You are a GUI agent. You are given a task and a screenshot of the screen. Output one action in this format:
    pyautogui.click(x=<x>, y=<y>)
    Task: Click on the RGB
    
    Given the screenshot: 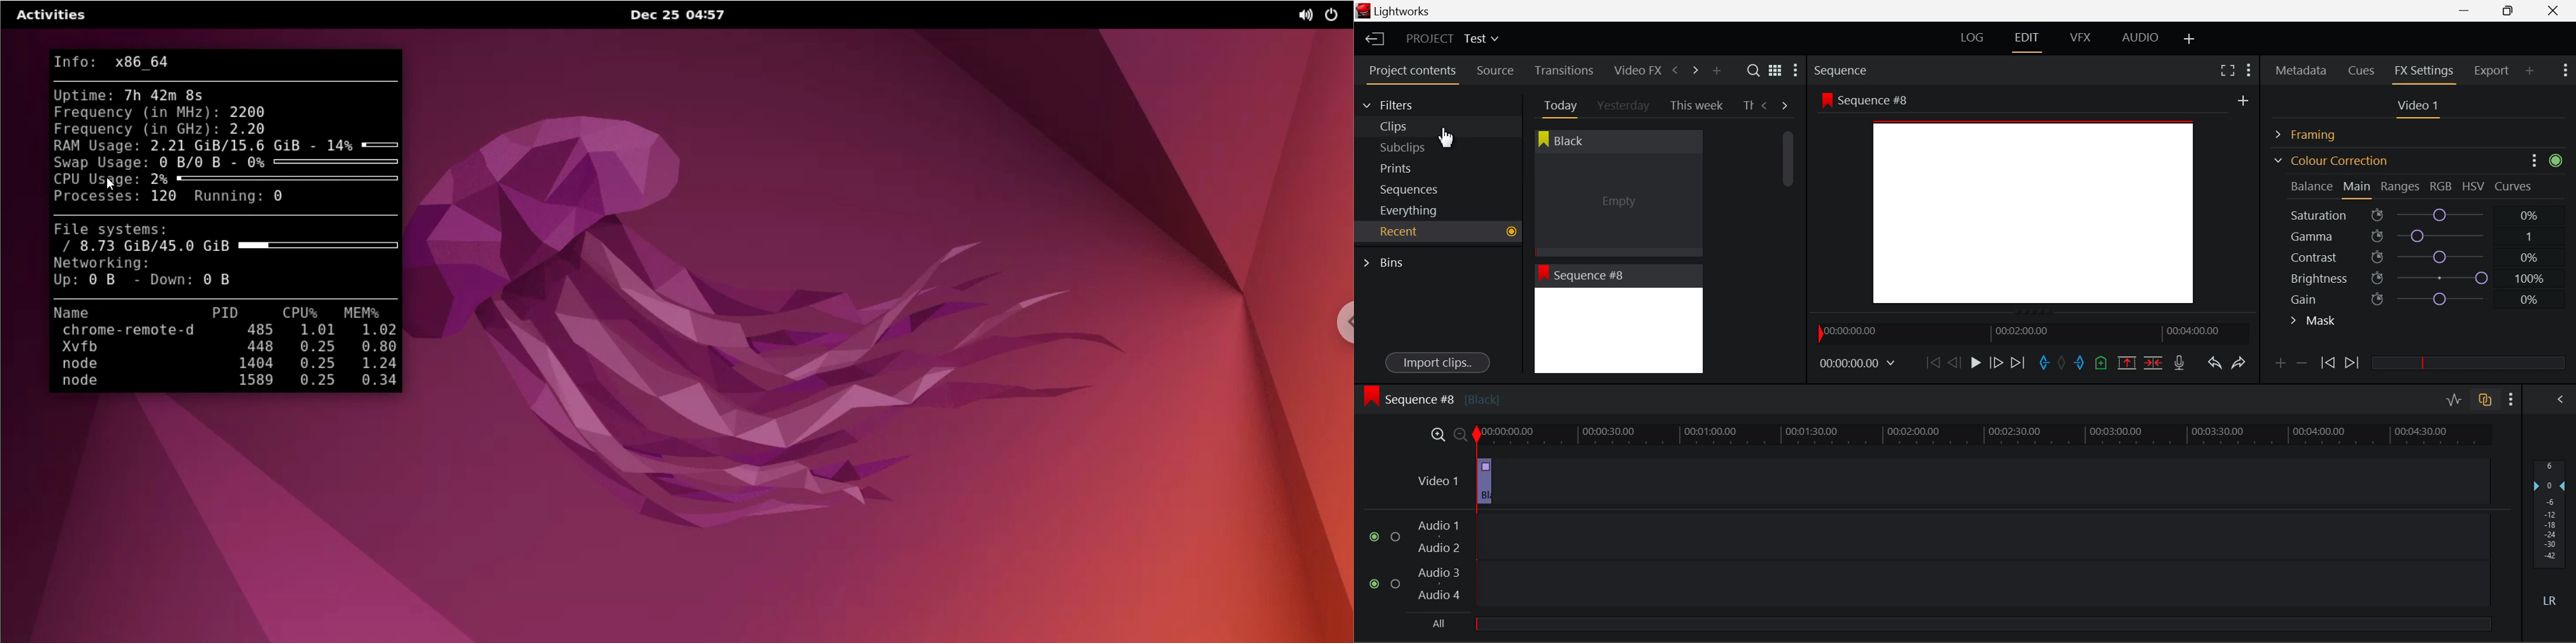 What is the action you would take?
    pyautogui.click(x=2442, y=187)
    